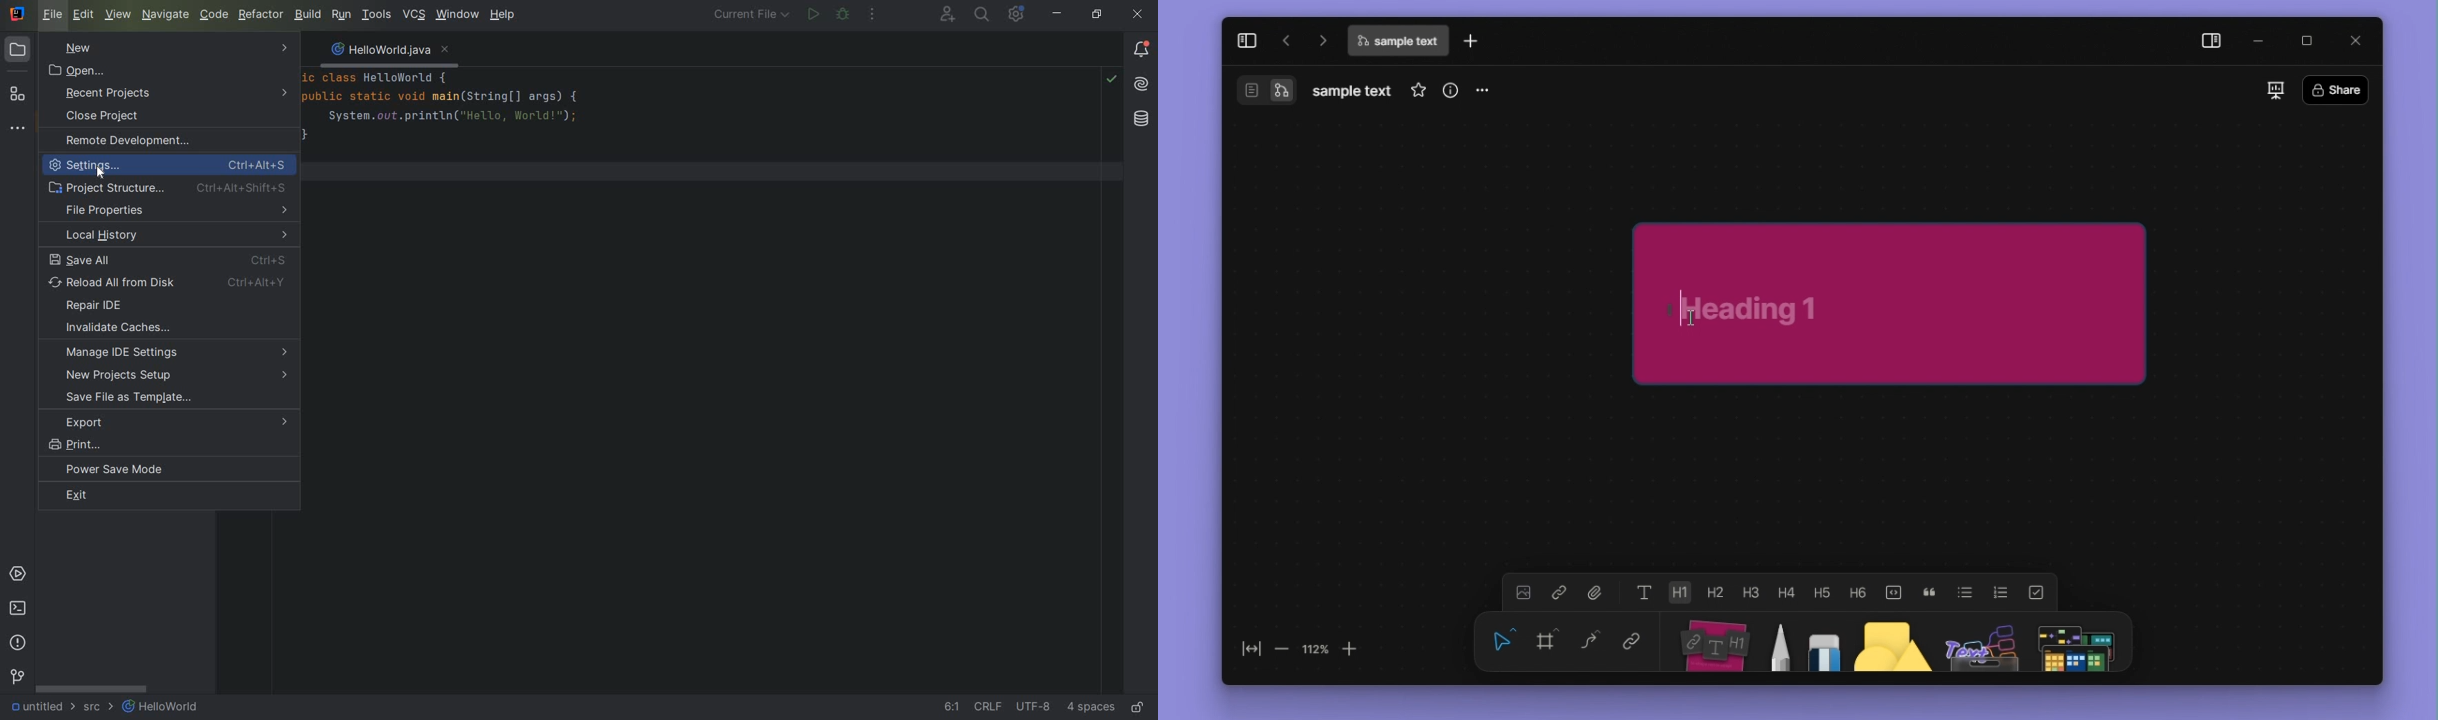 Image resolution: width=2464 pixels, height=728 pixels. What do you see at coordinates (85, 15) in the screenshot?
I see `EDIT` at bounding box center [85, 15].